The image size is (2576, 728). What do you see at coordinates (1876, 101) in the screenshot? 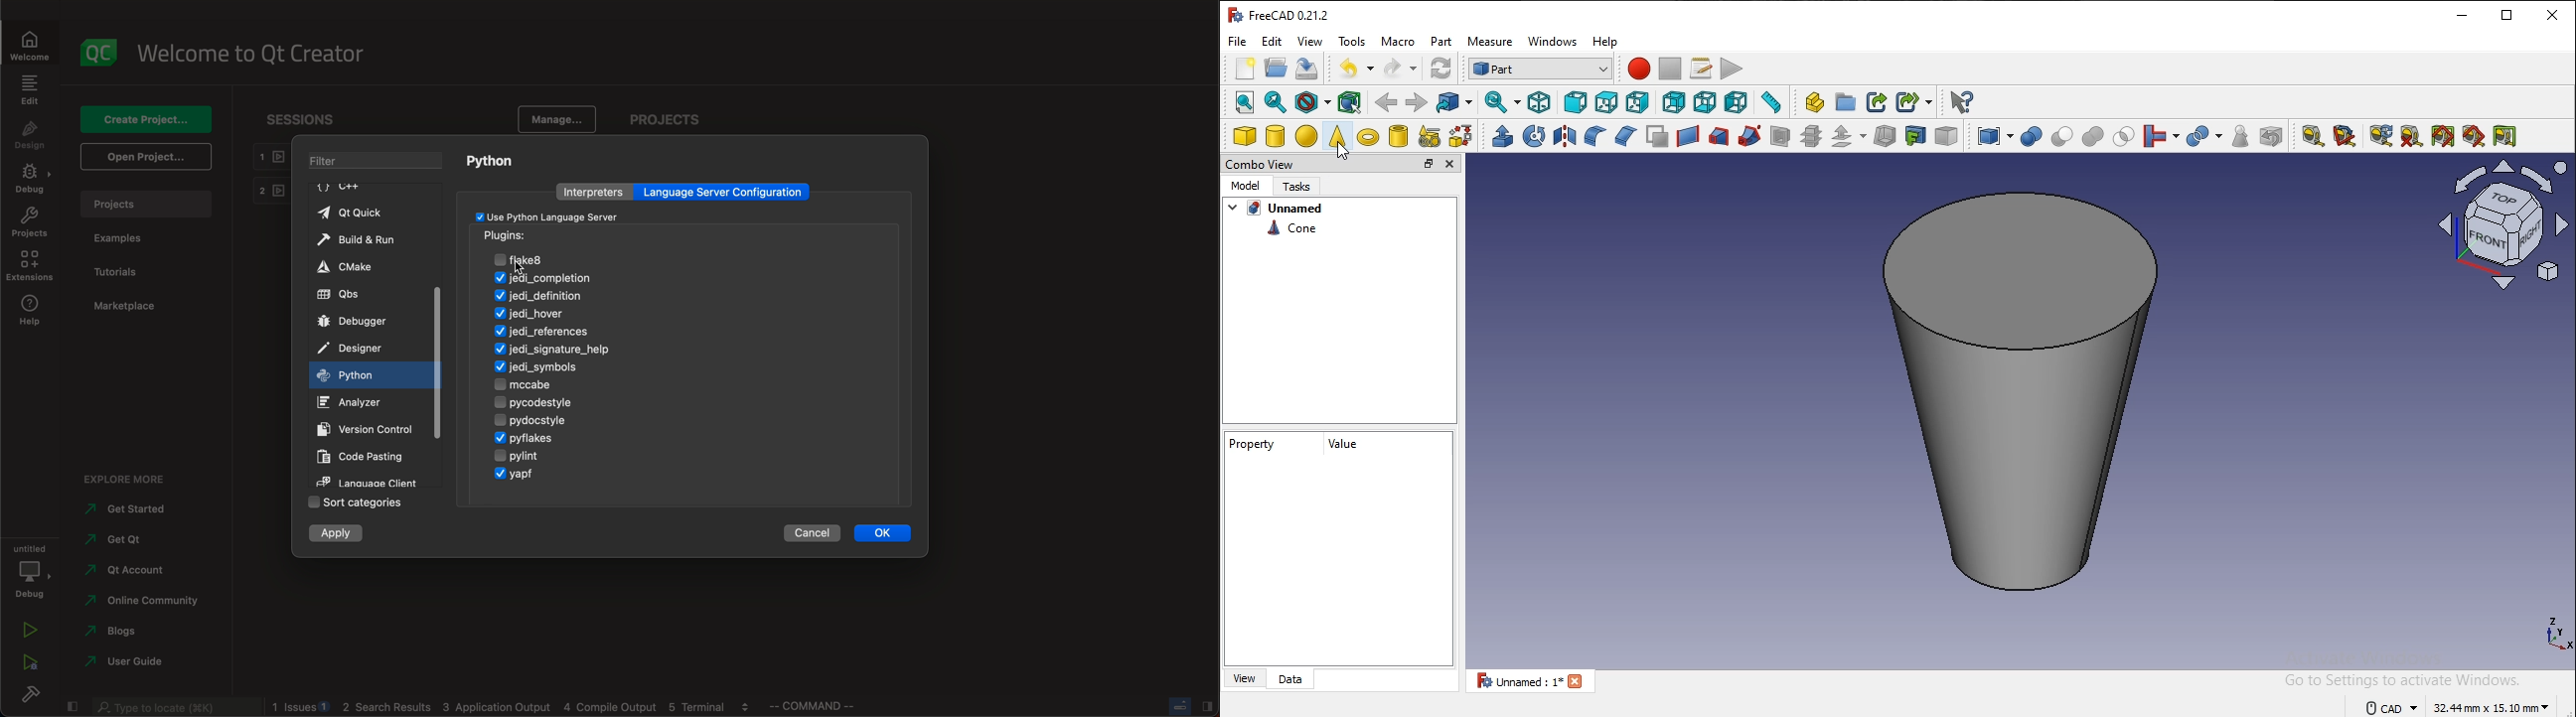
I see `create link` at bounding box center [1876, 101].